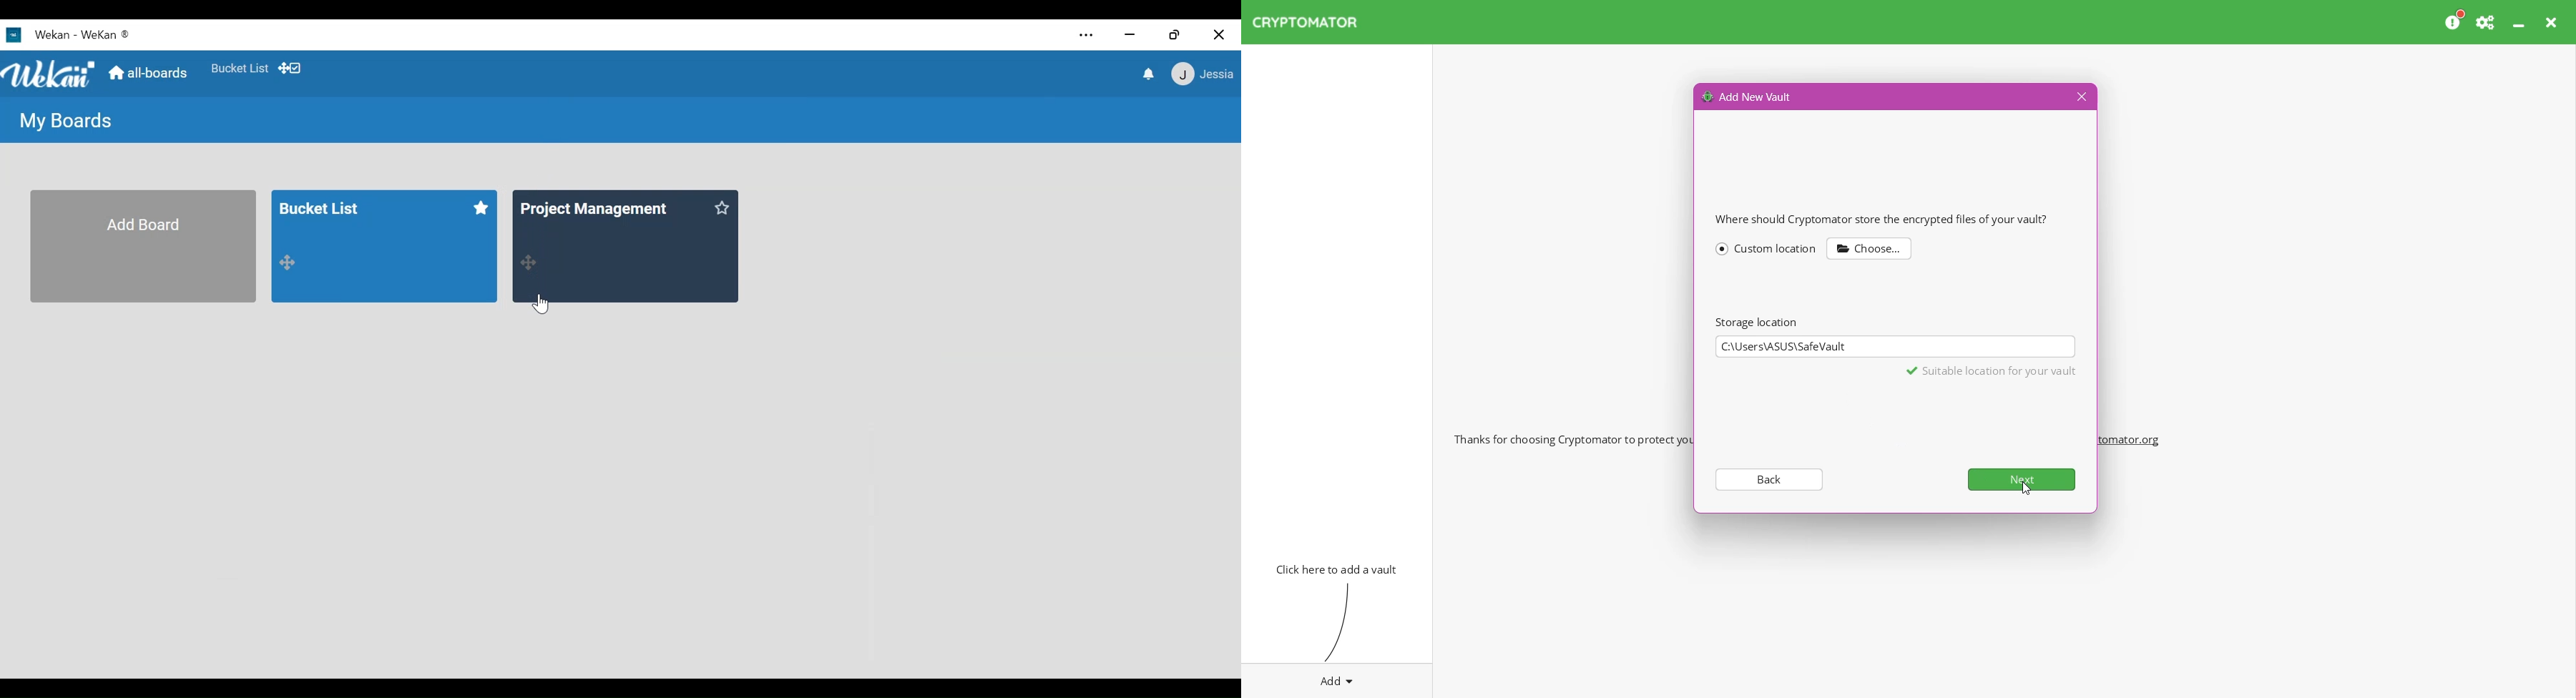  What do you see at coordinates (544, 306) in the screenshot?
I see `Cursor` at bounding box center [544, 306].